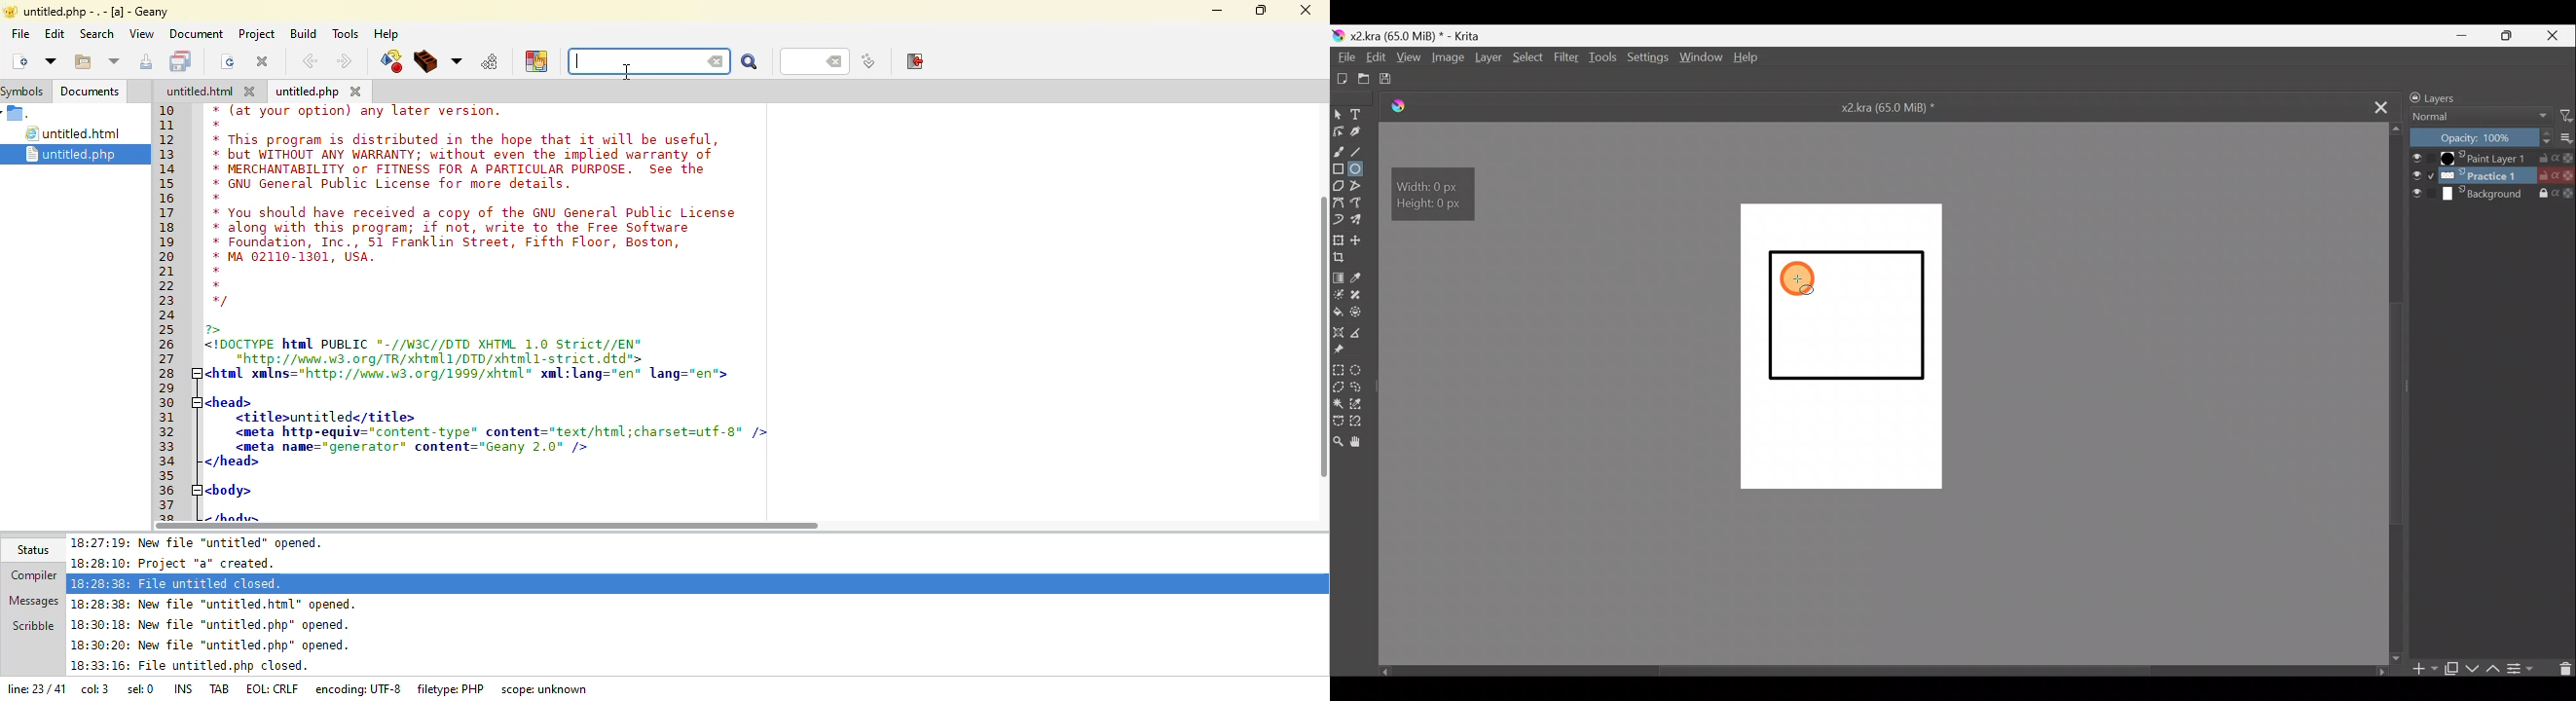 This screenshot has width=2576, height=728. I want to click on Duplicate layer, so click(2452, 667).